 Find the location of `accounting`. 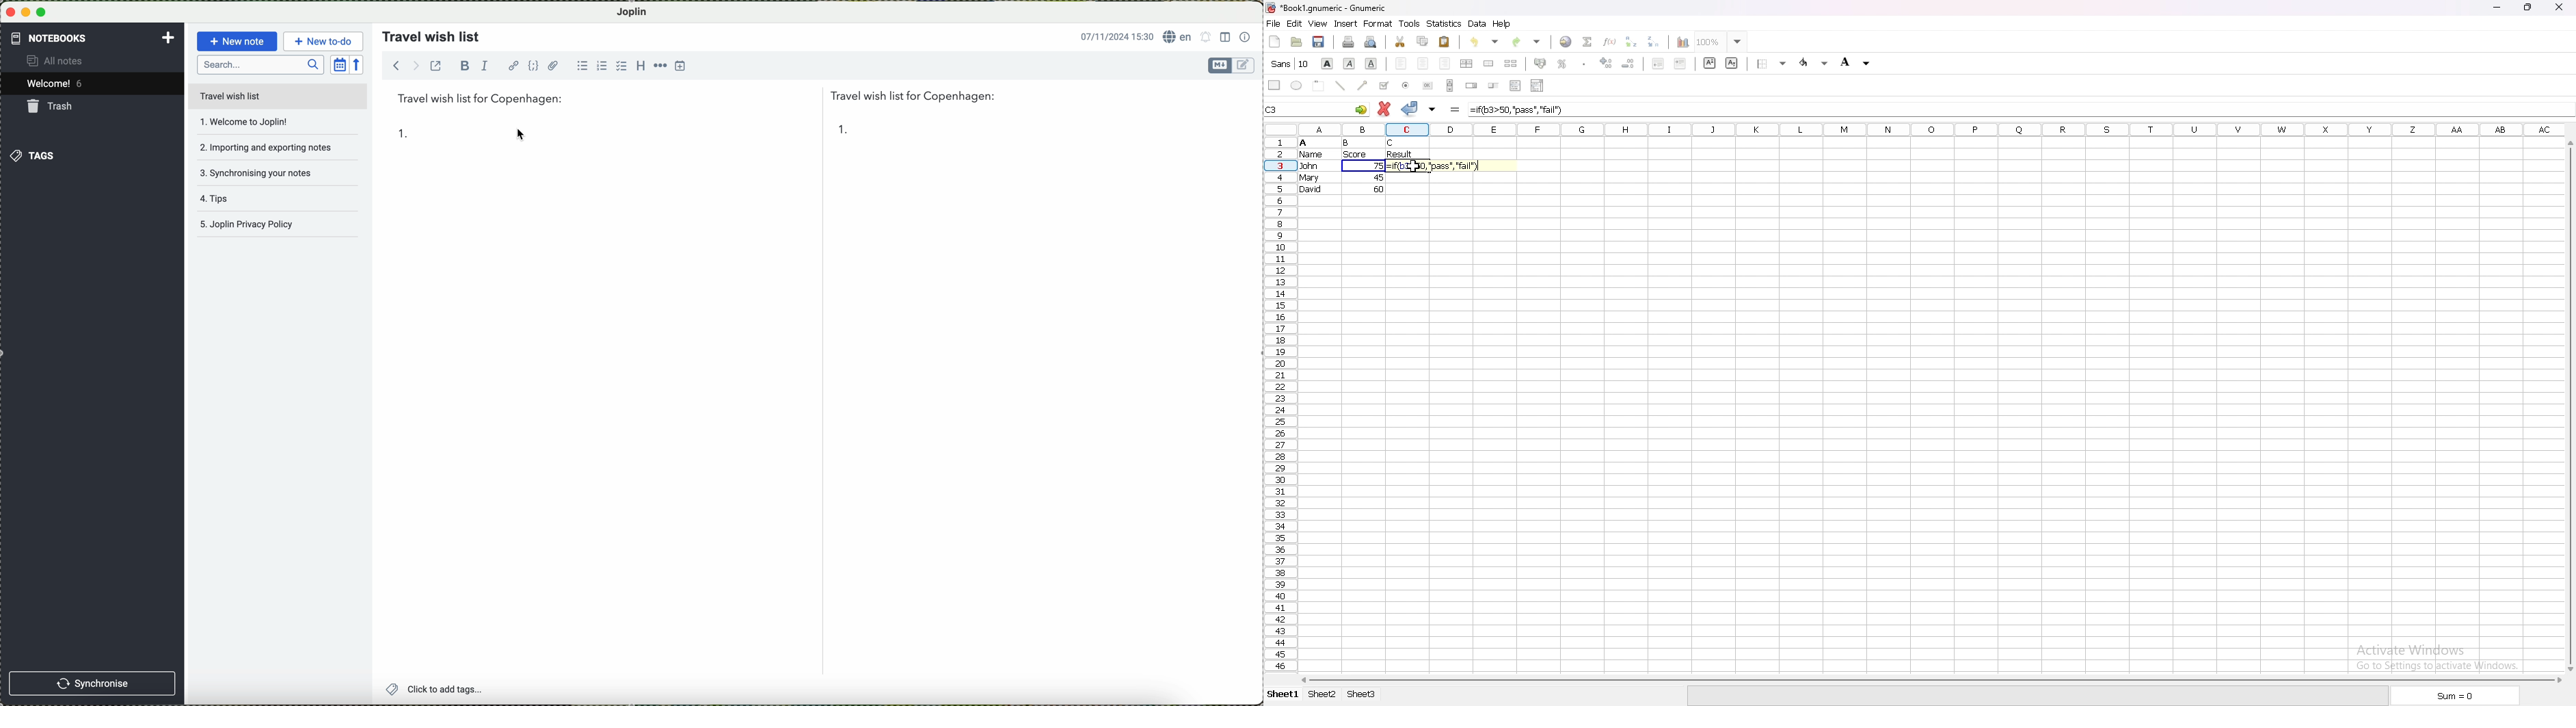

accounting is located at coordinates (1540, 64).